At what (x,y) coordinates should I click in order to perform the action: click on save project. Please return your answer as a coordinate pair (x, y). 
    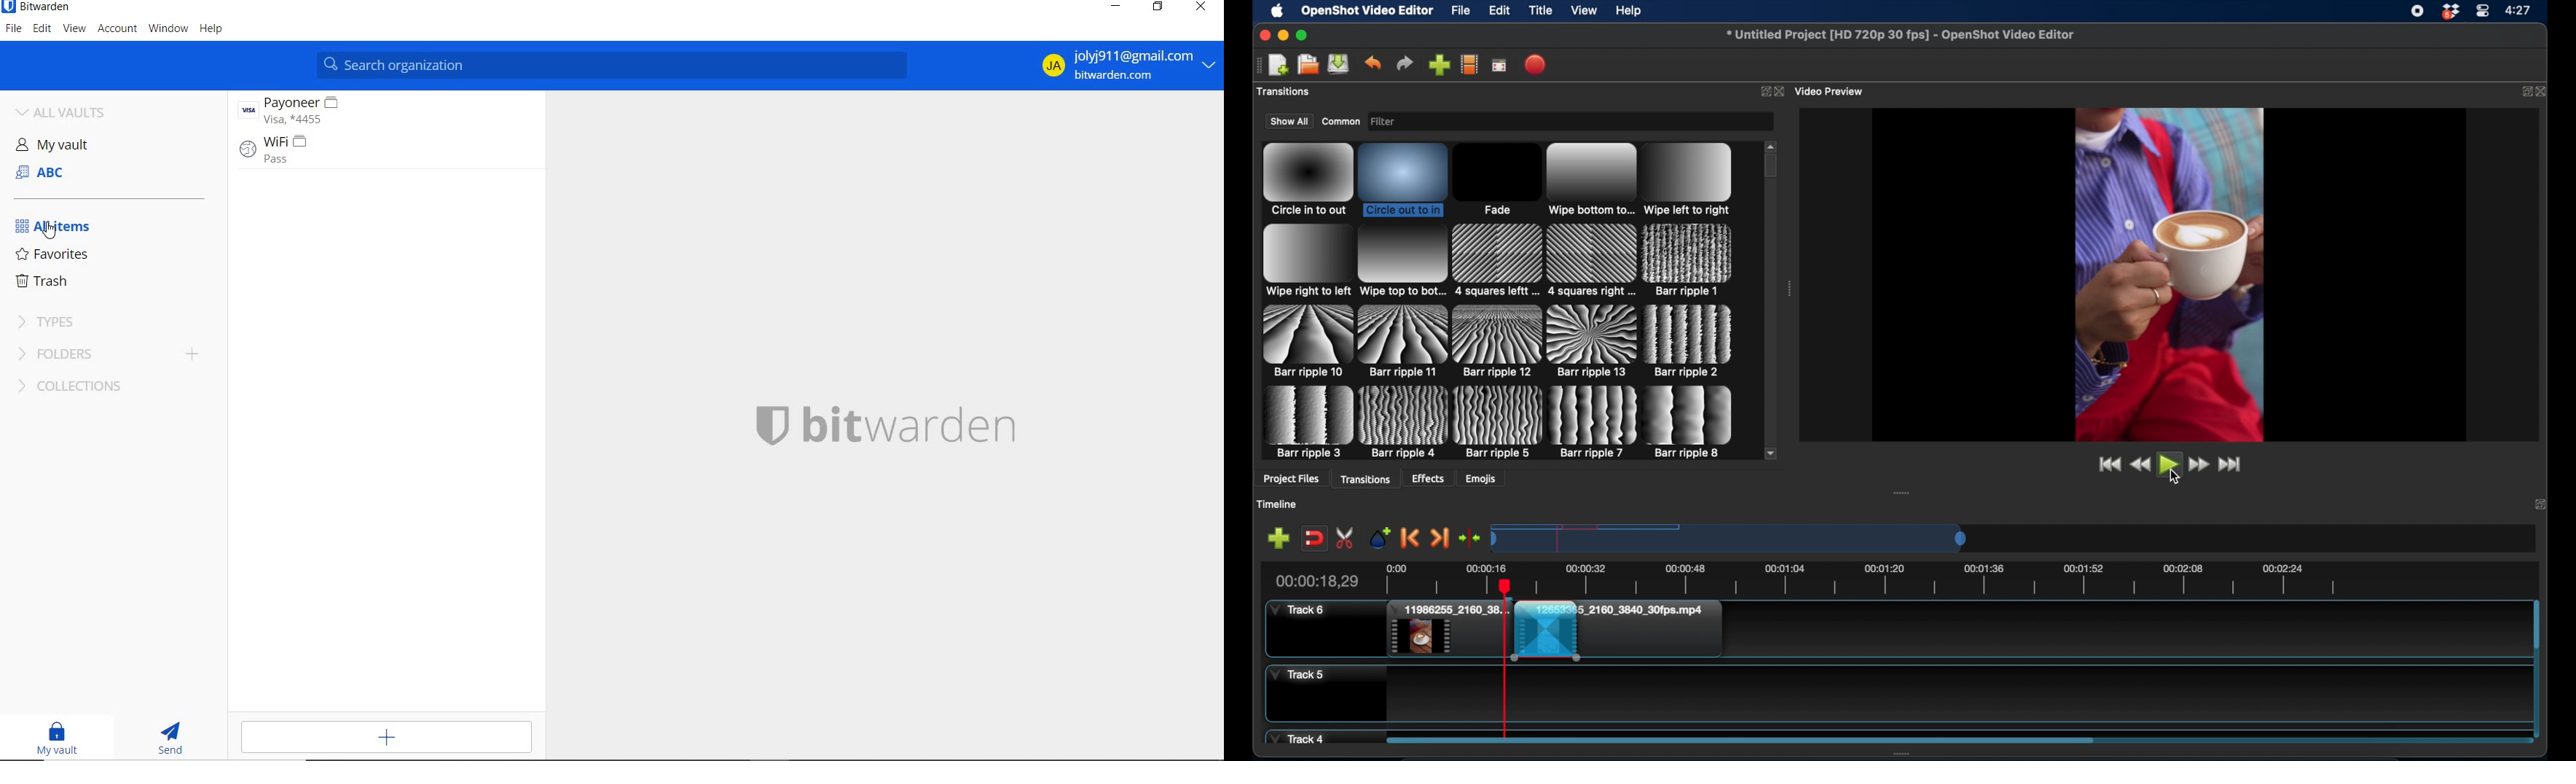
    Looking at the image, I should click on (1339, 64).